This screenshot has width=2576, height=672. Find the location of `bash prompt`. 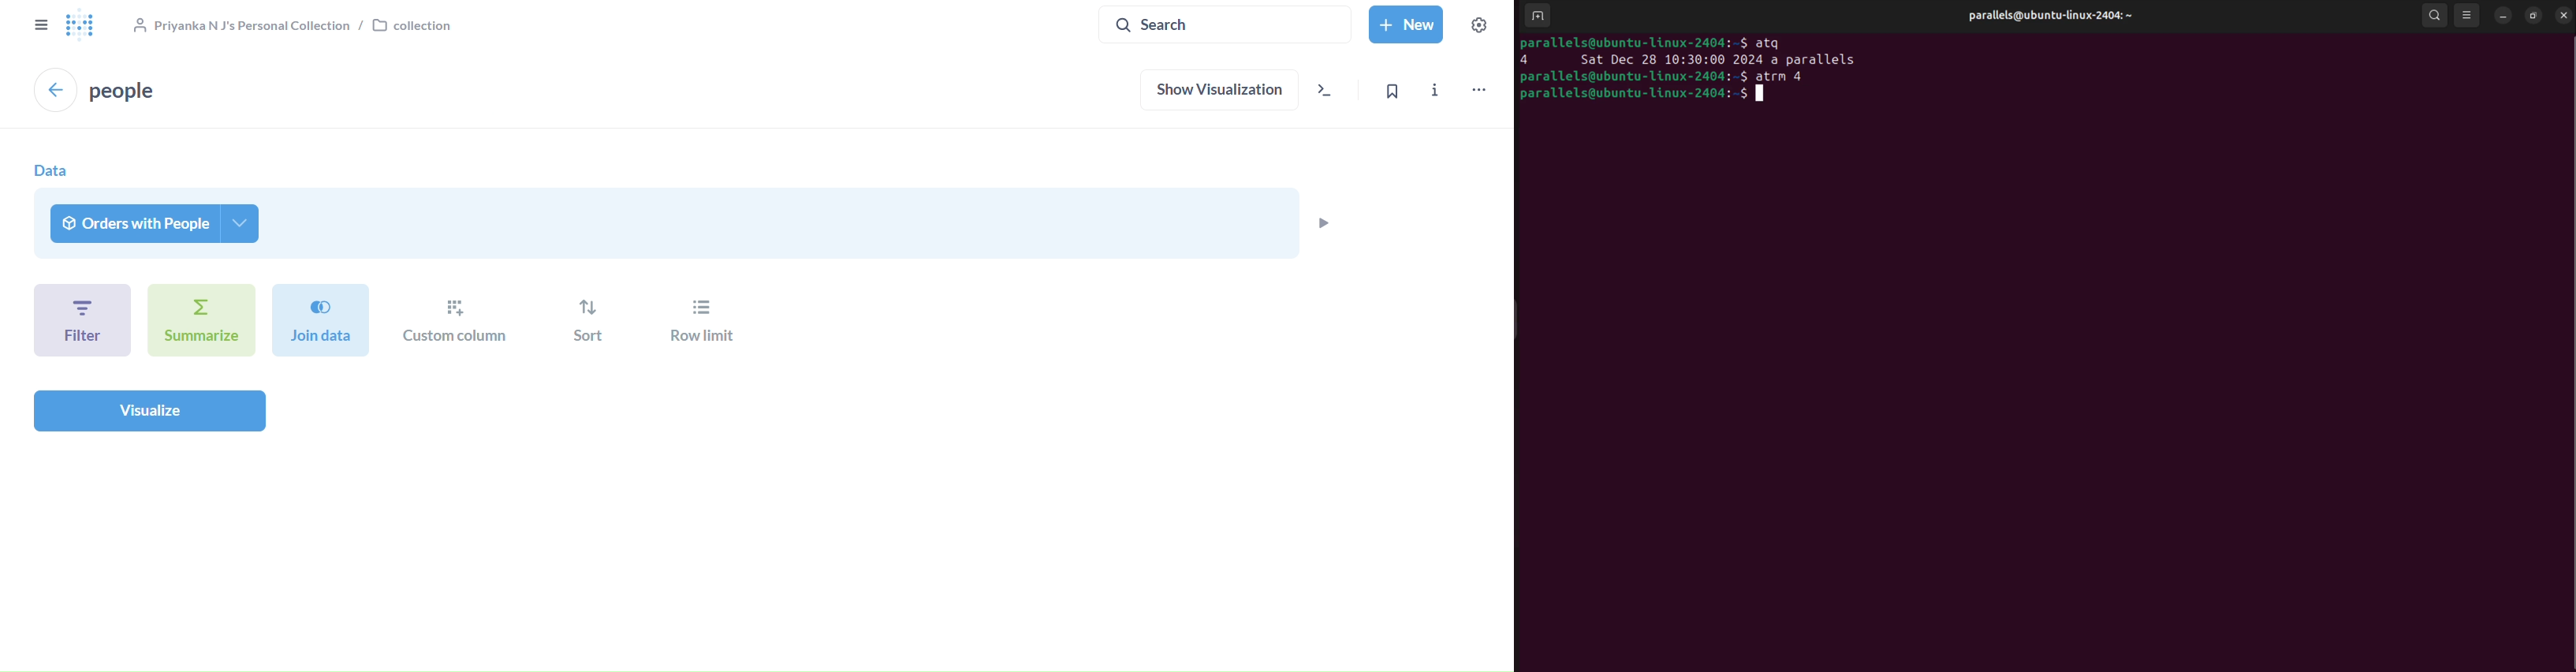

bash prompt is located at coordinates (1651, 43).